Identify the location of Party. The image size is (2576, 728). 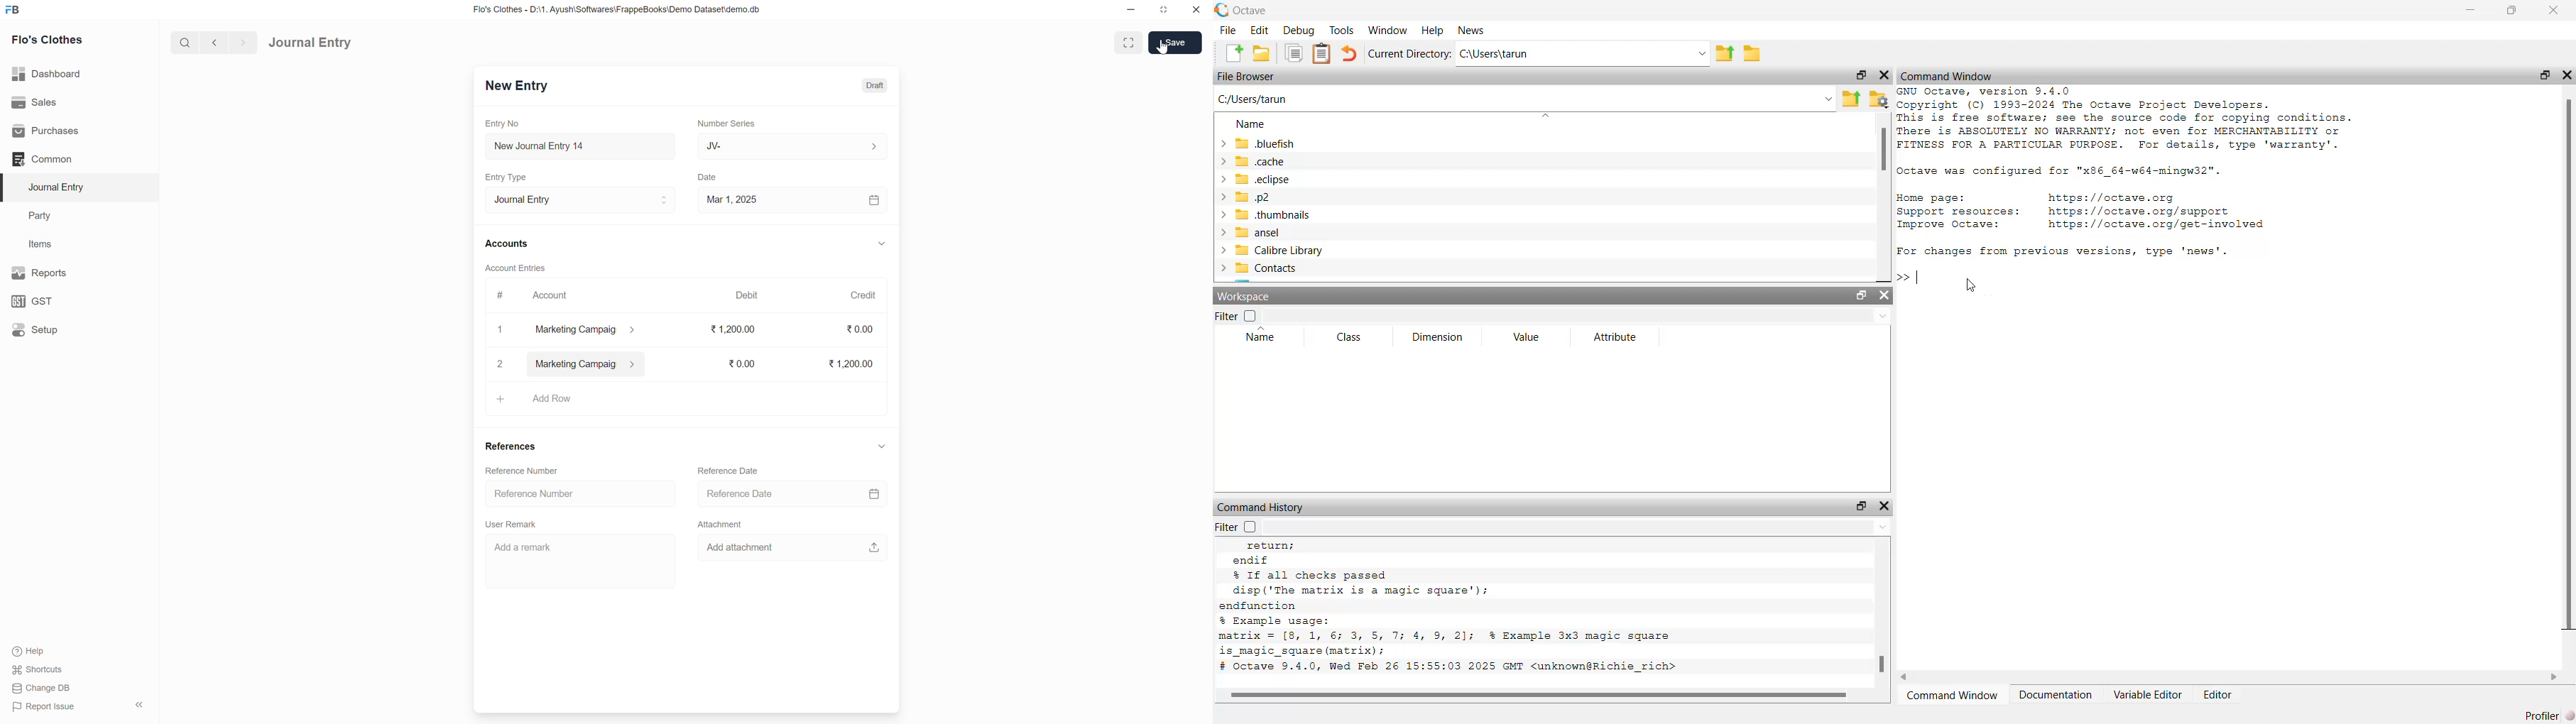
(43, 217).